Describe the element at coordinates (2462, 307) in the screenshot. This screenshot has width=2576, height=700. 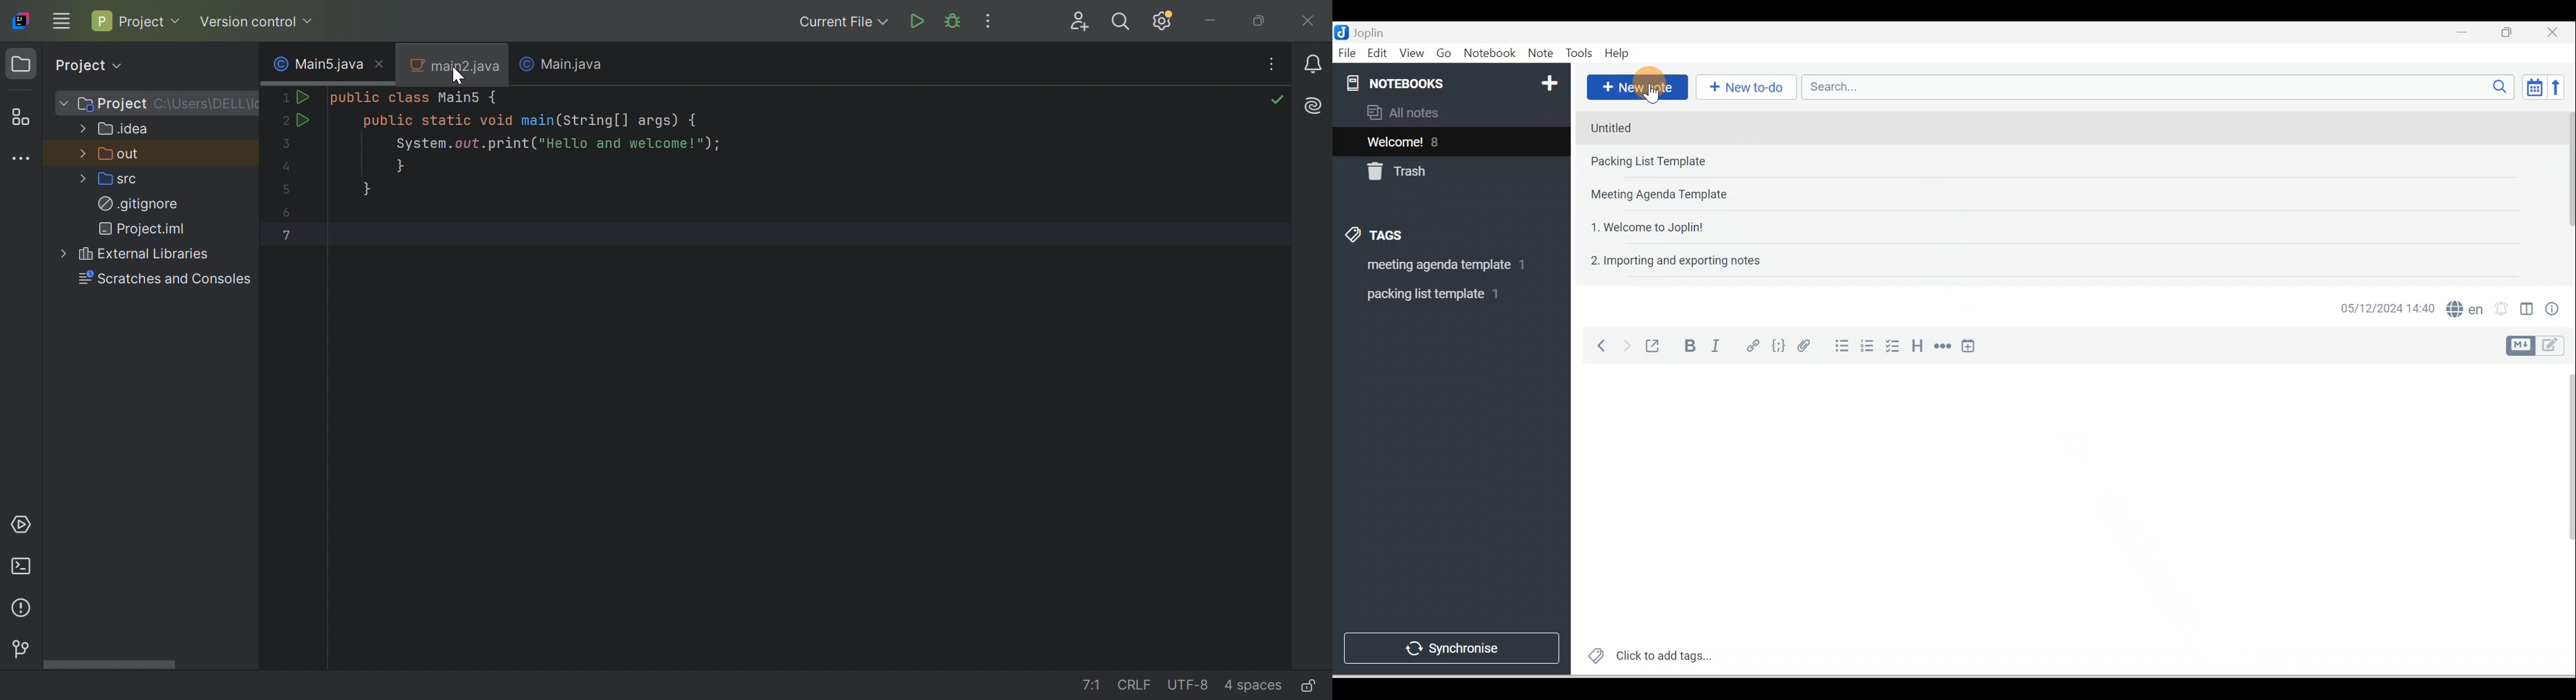
I see `Spelling` at that location.